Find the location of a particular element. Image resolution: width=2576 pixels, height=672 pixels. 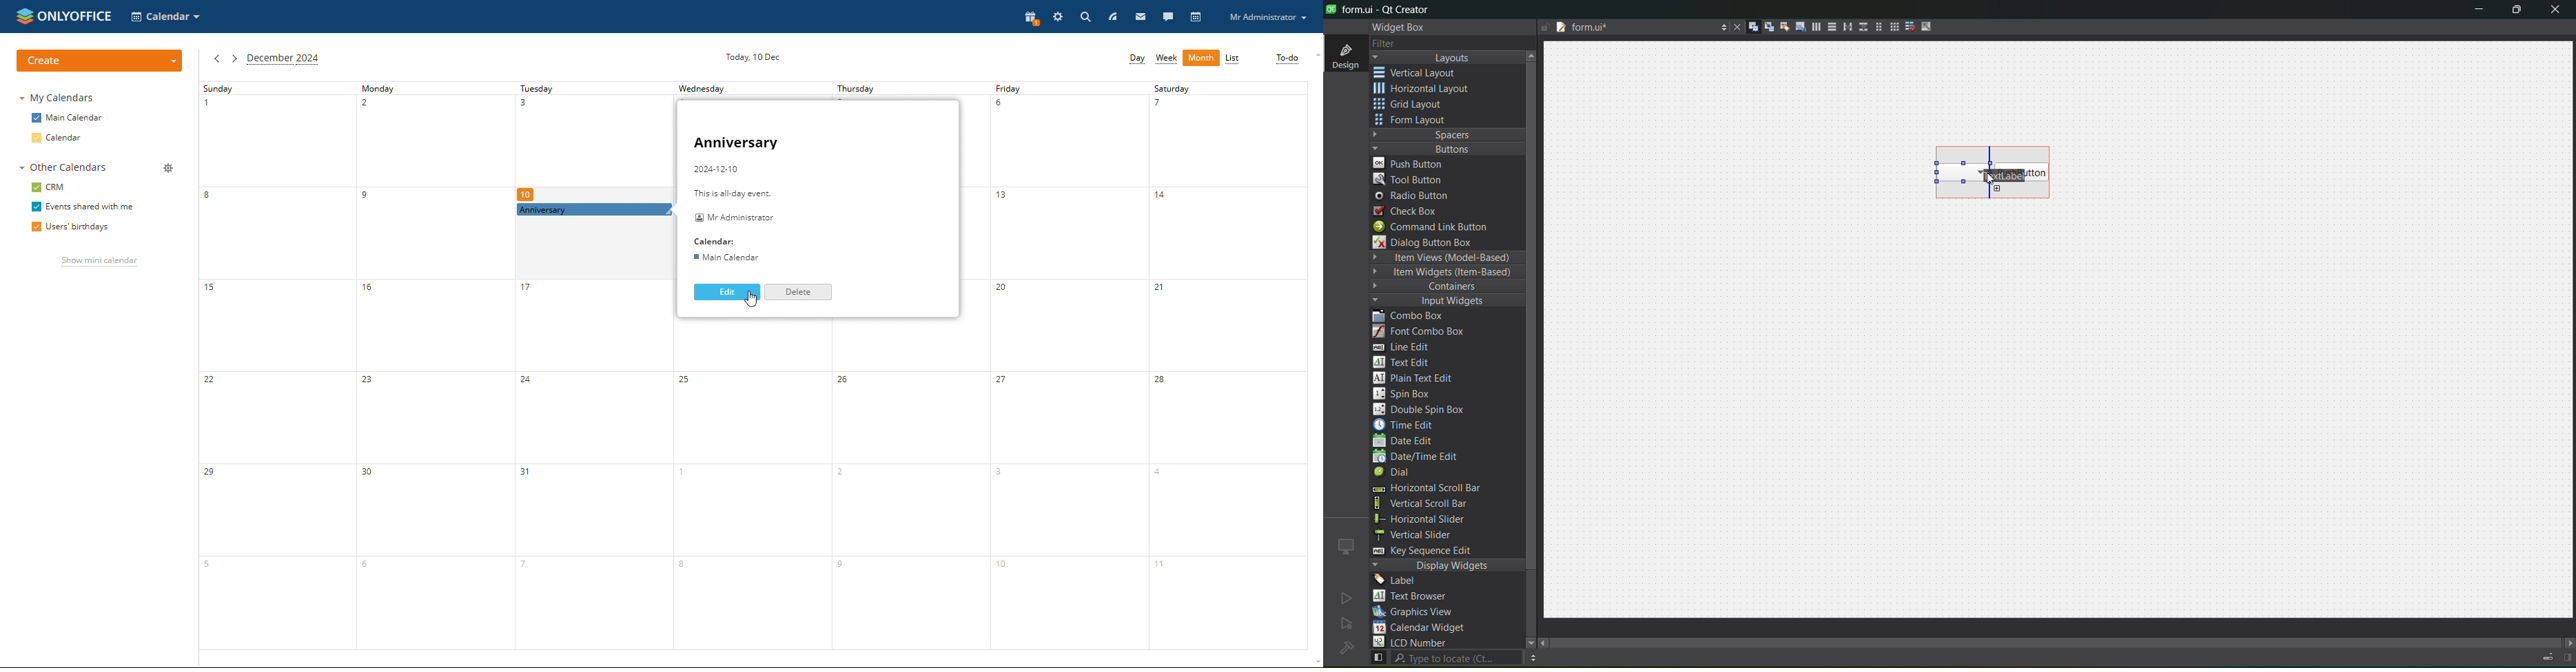

spaces is located at coordinates (1448, 134).